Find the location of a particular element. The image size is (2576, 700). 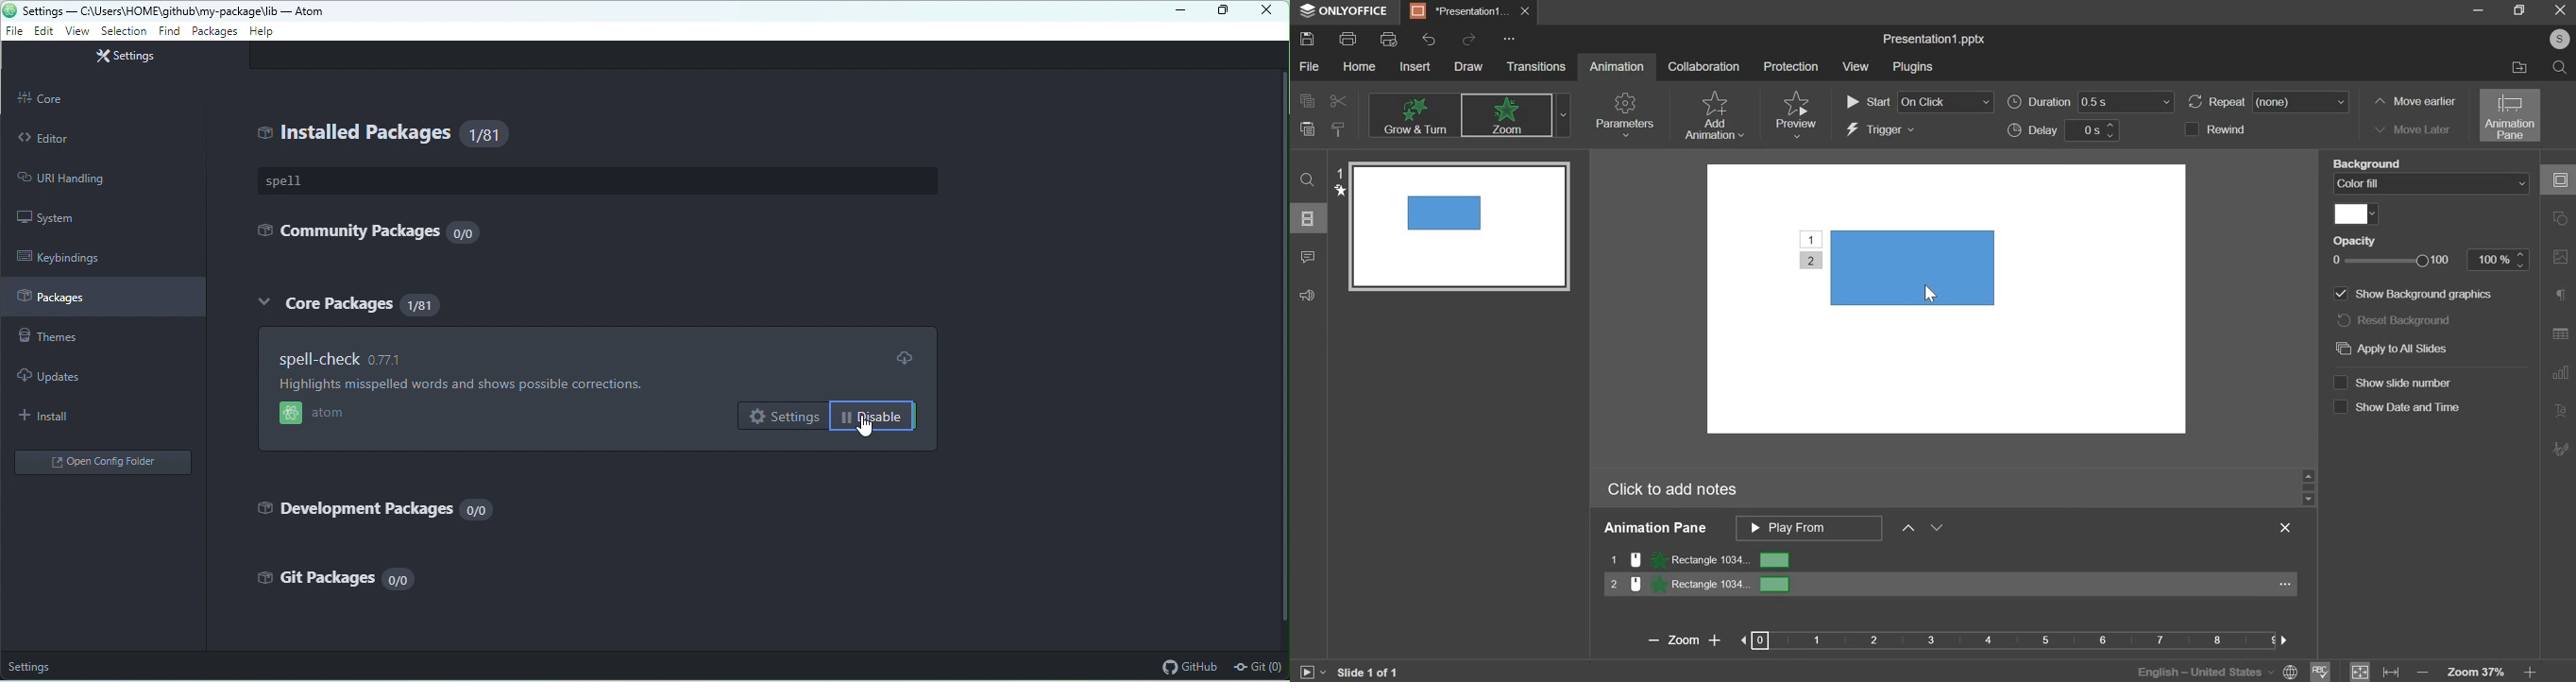

cut is located at coordinates (1339, 100).